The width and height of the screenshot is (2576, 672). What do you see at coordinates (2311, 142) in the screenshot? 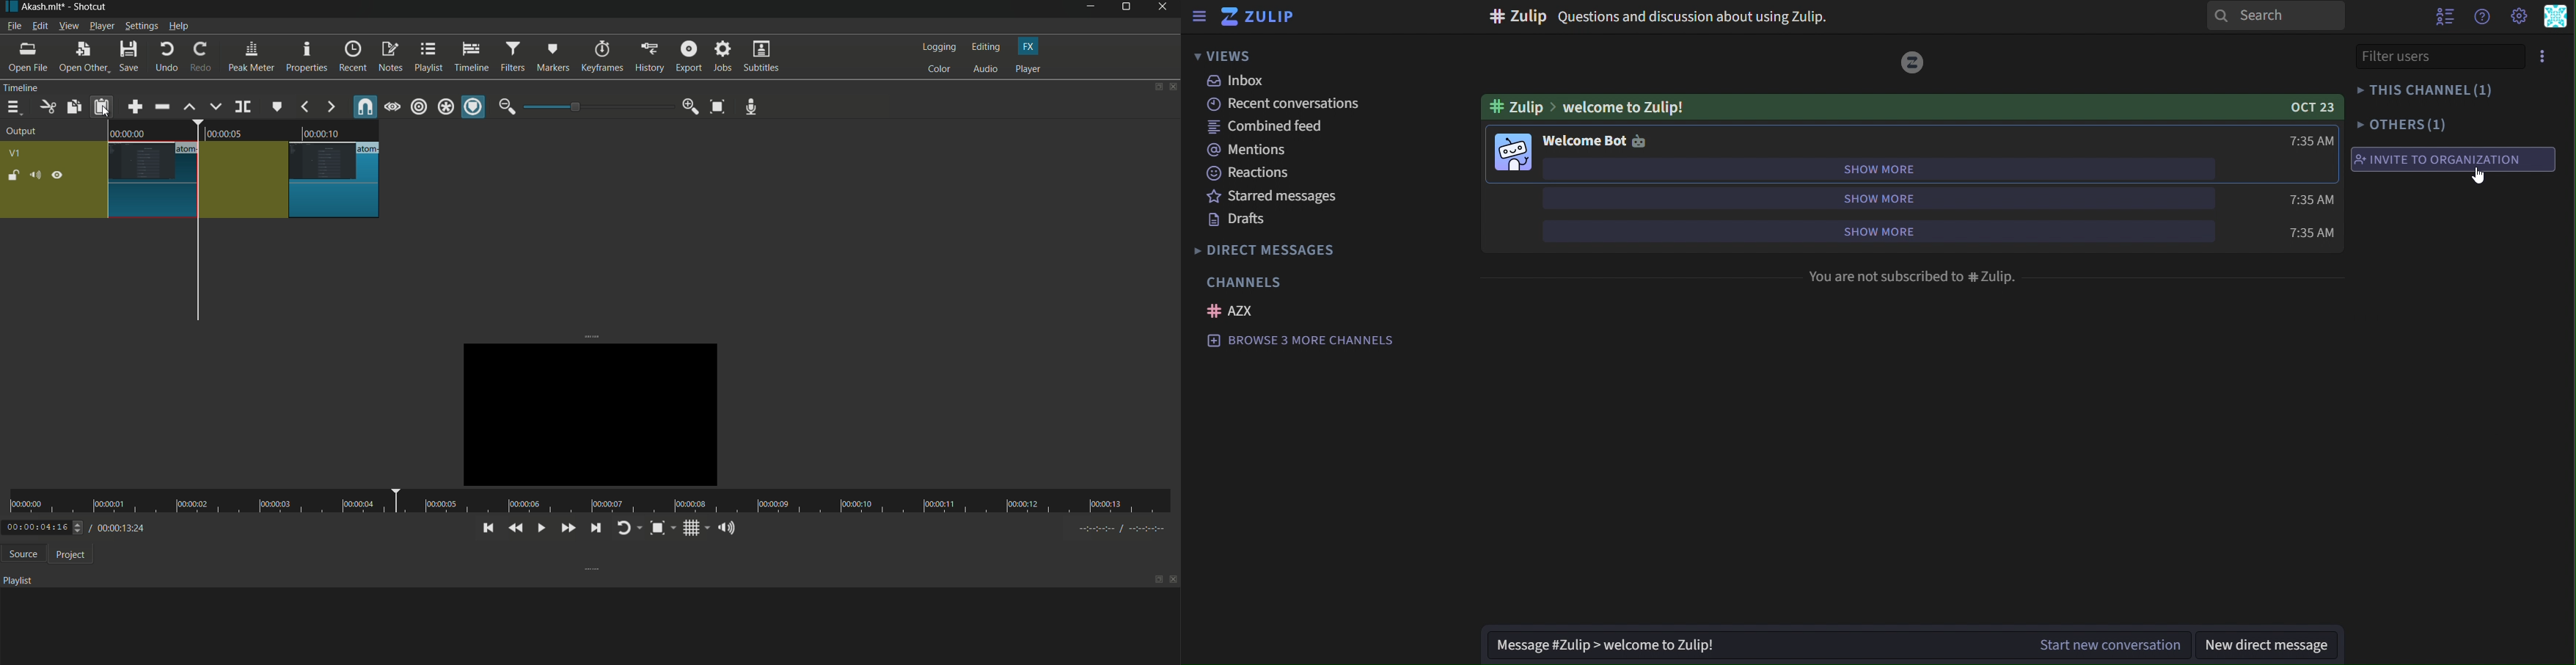
I see `time` at bounding box center [2311, 142].